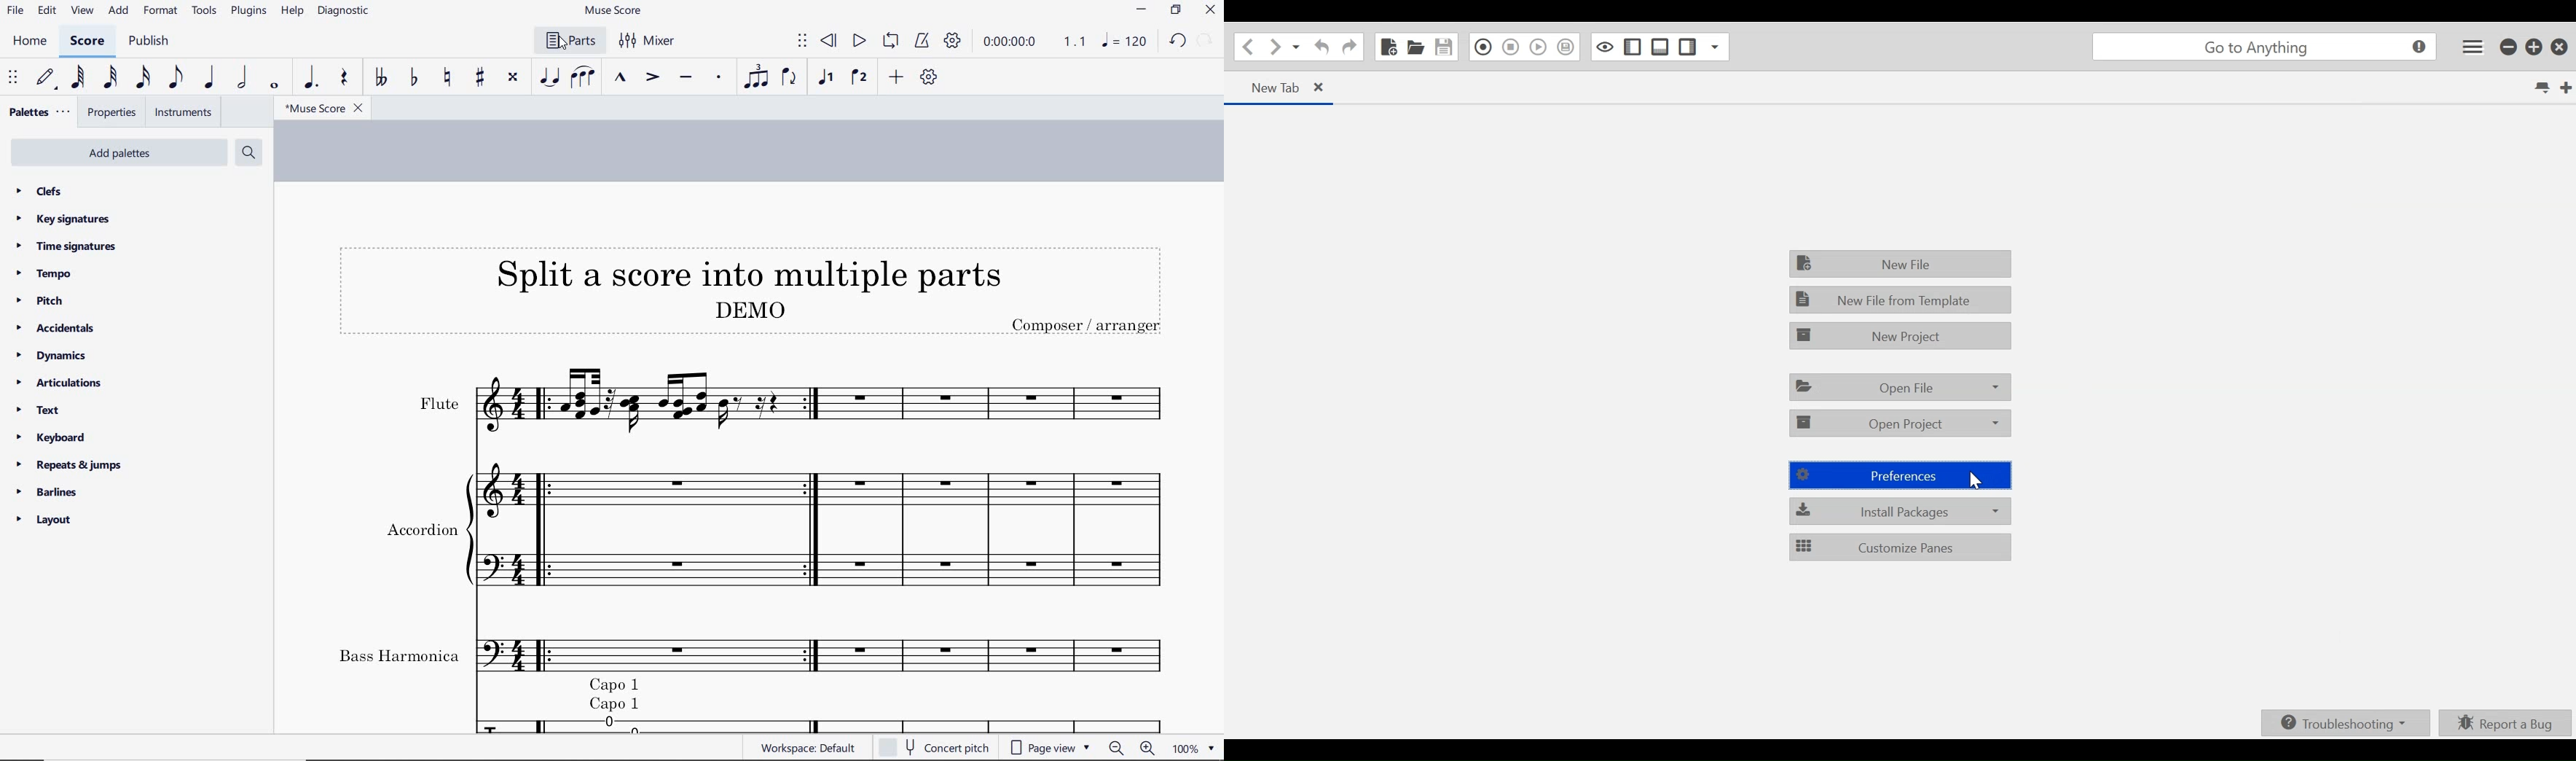  What do you see at coordinates (65, 248) in the screenshot?
I see `time signatures` at bounding box center [65, 248].